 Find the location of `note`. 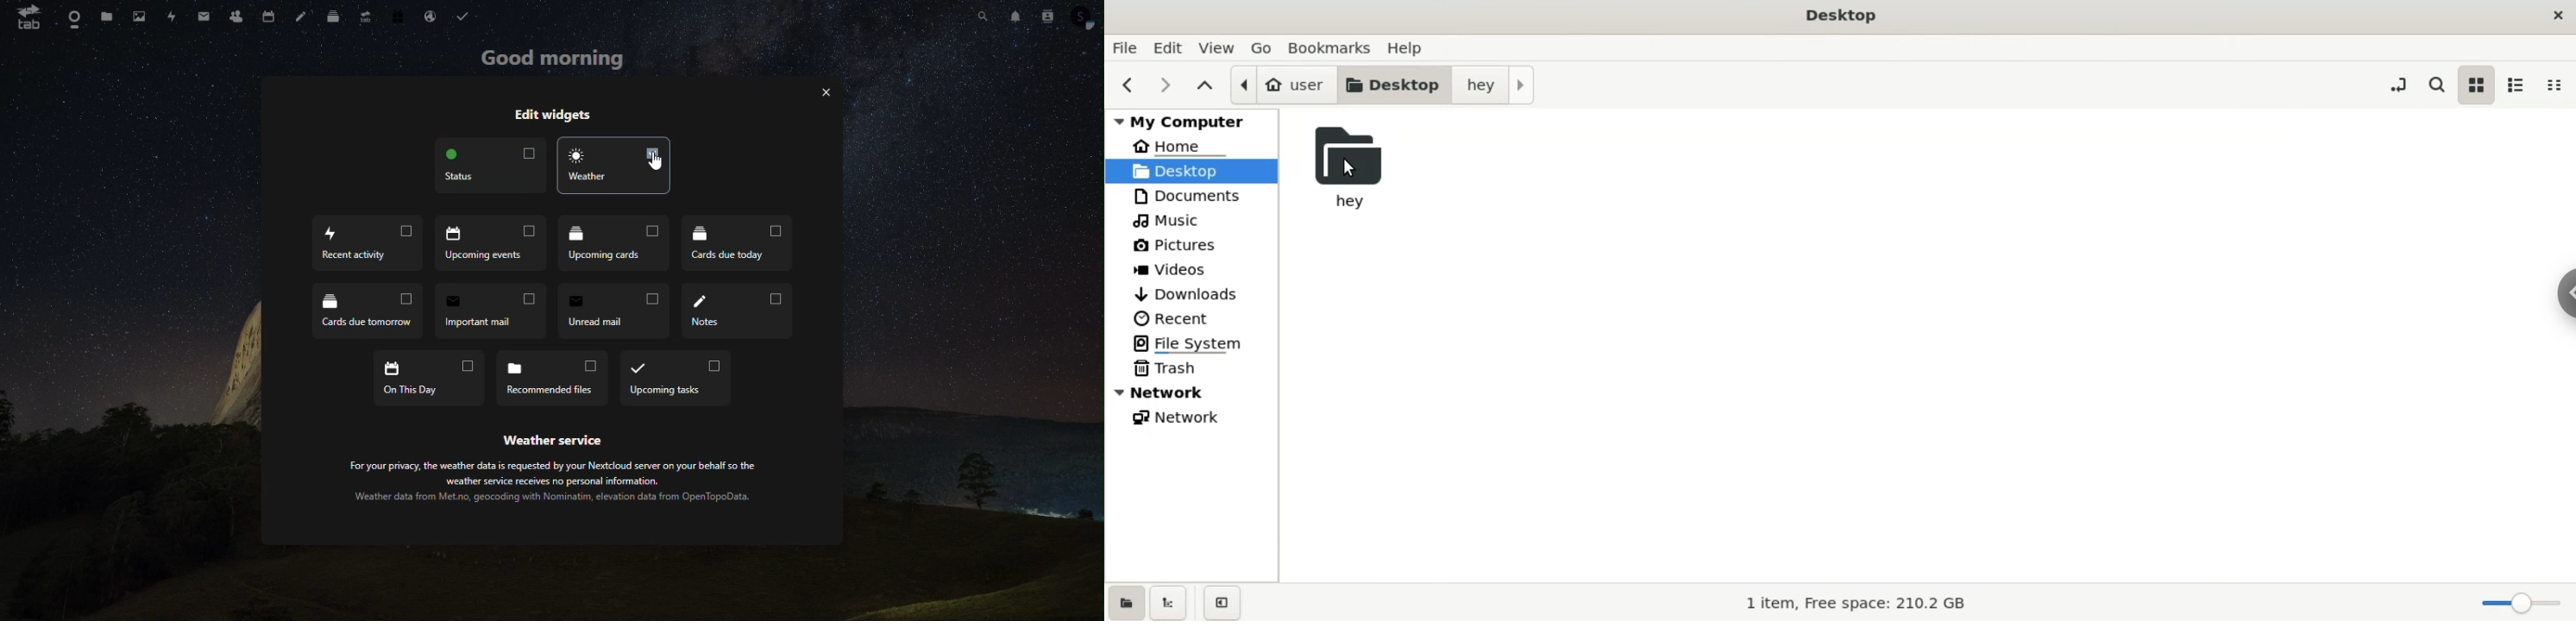

note is located at coordinates (301, 17).